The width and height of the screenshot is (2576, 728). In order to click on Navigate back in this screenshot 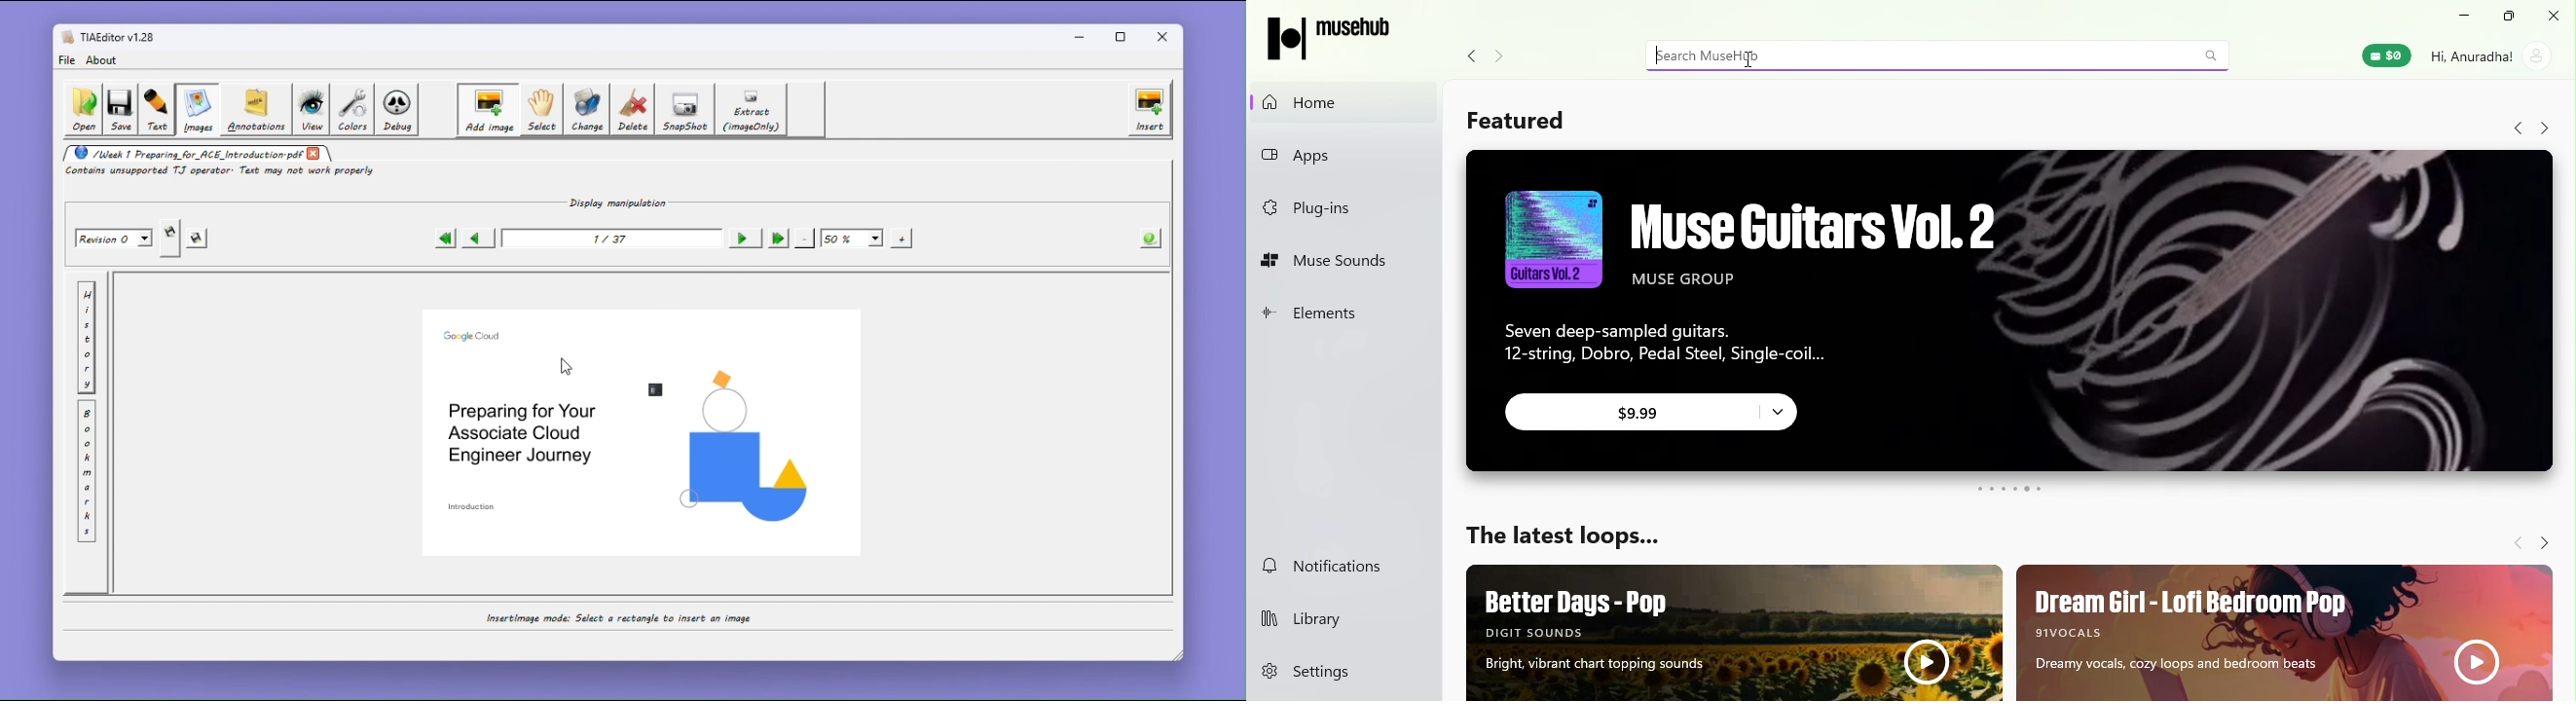, I will do `click(2509, 129)`.